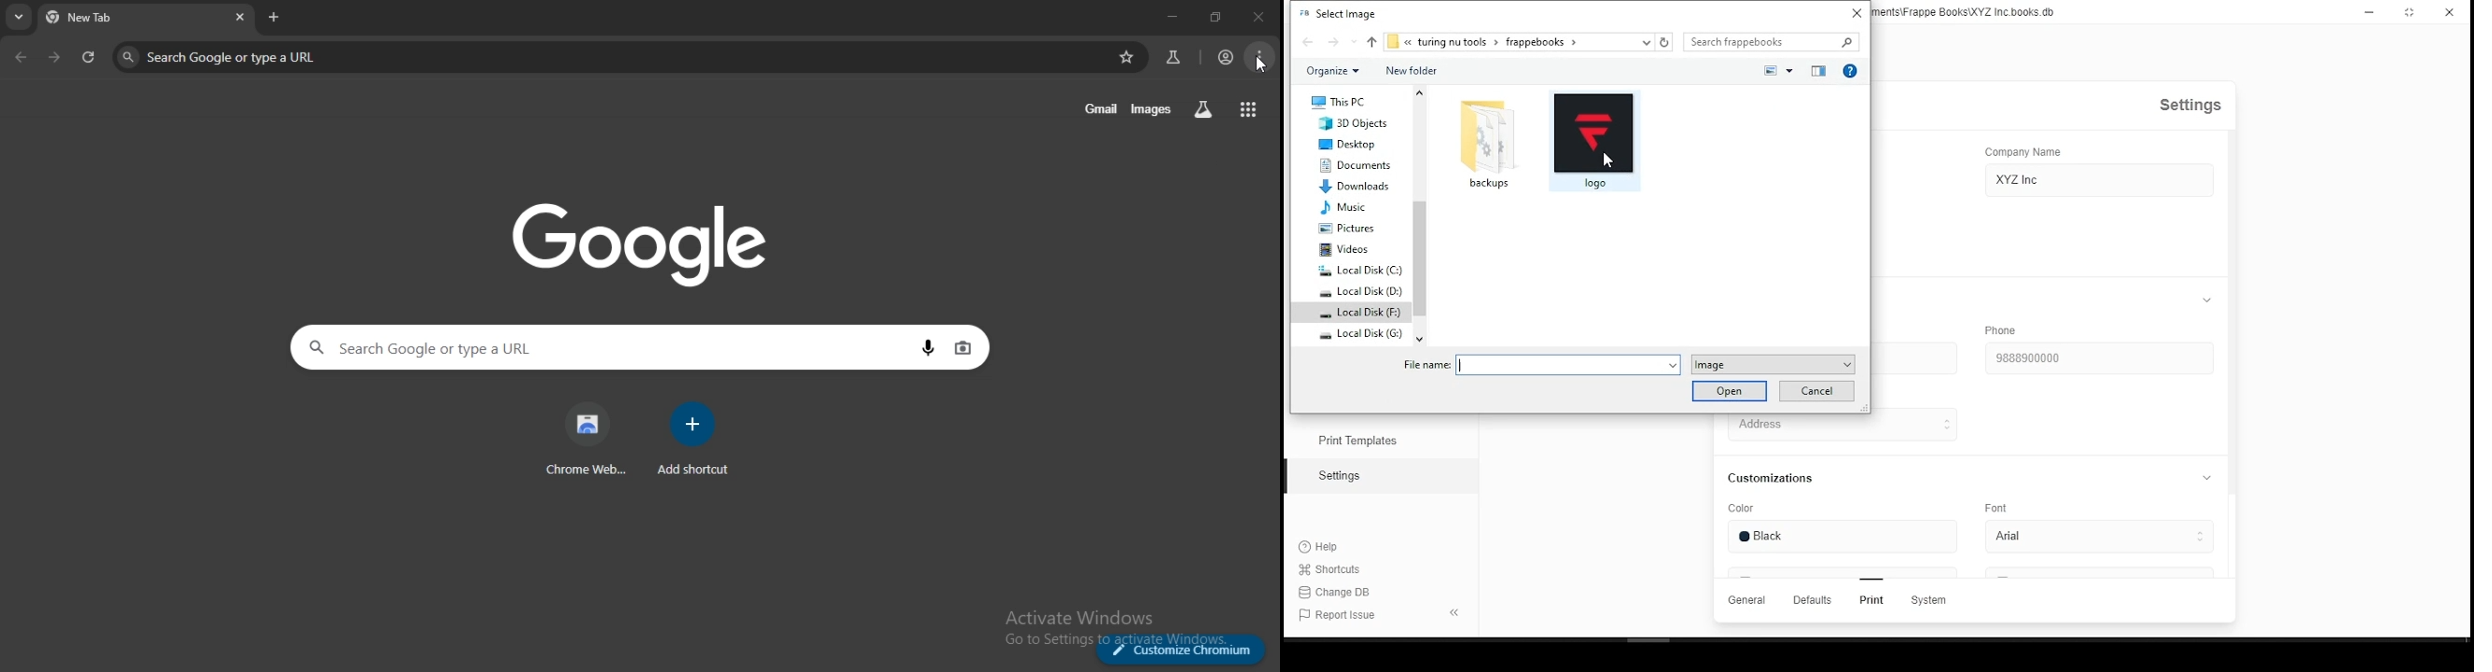  What do you see at coordinates (1126, 58) in the screenshot?
I see `bookmark page` at bounding box center [1126, 58].